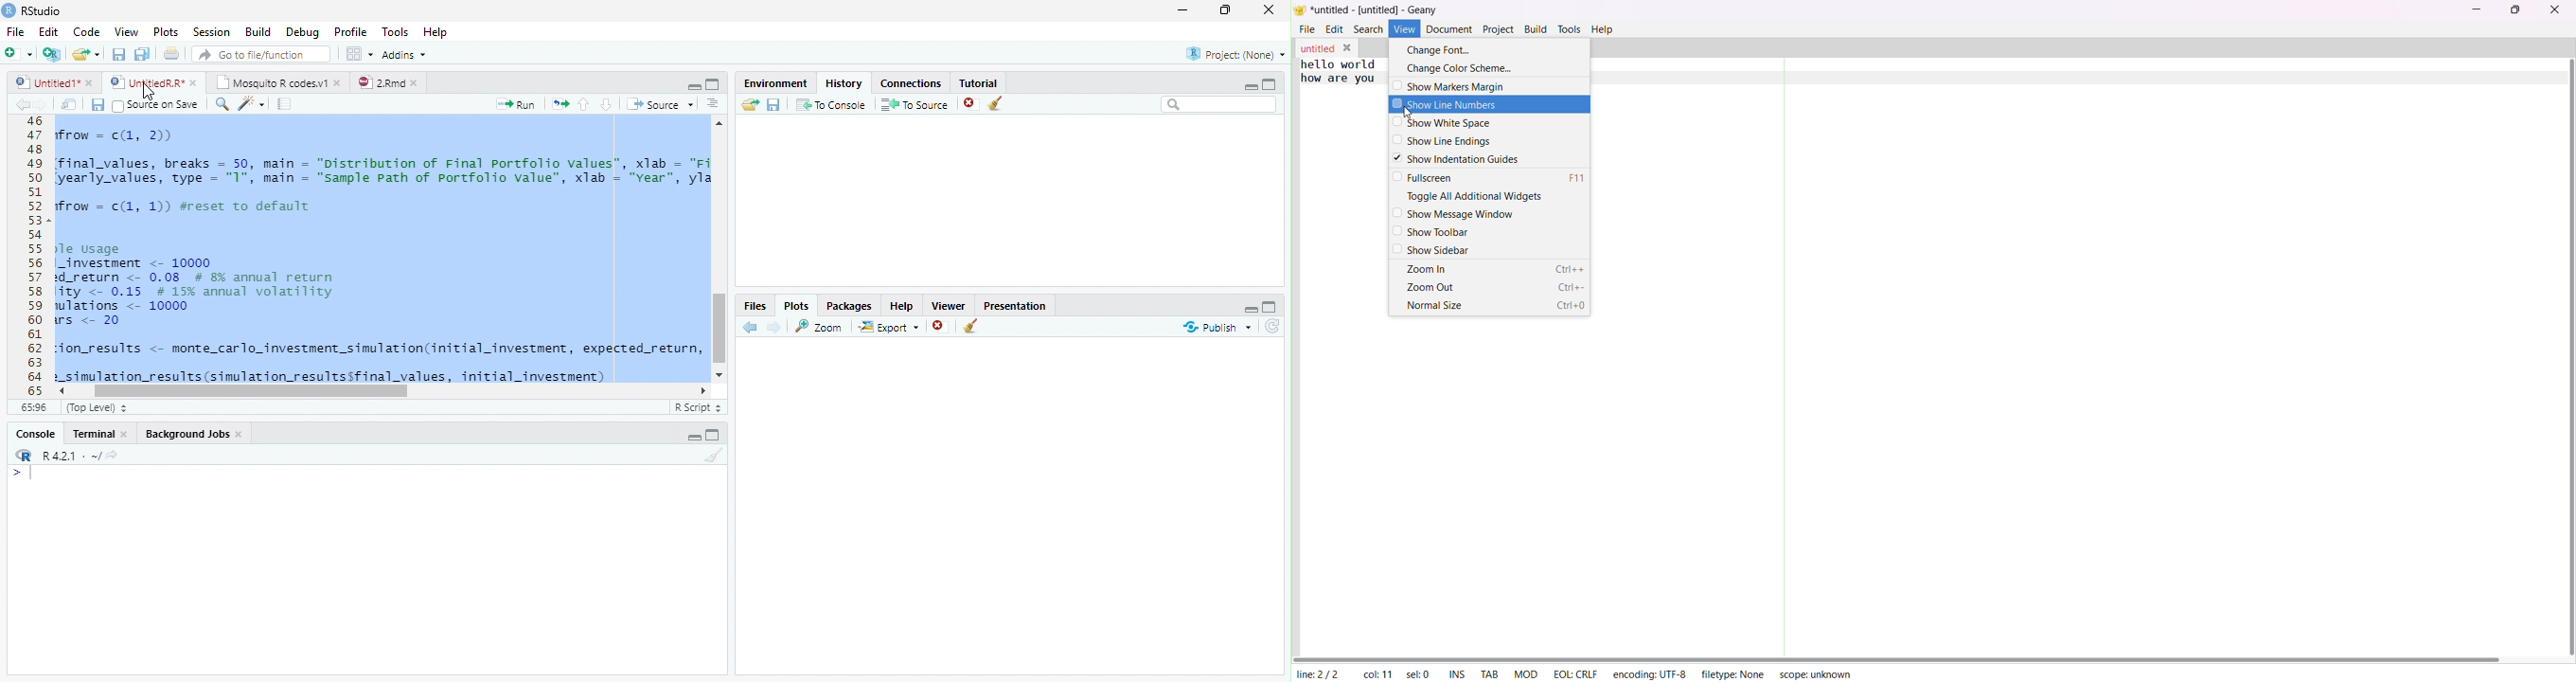 The height and width of the screenshot is (700, 2576). I want to click on Terminal, so click(101, 433).